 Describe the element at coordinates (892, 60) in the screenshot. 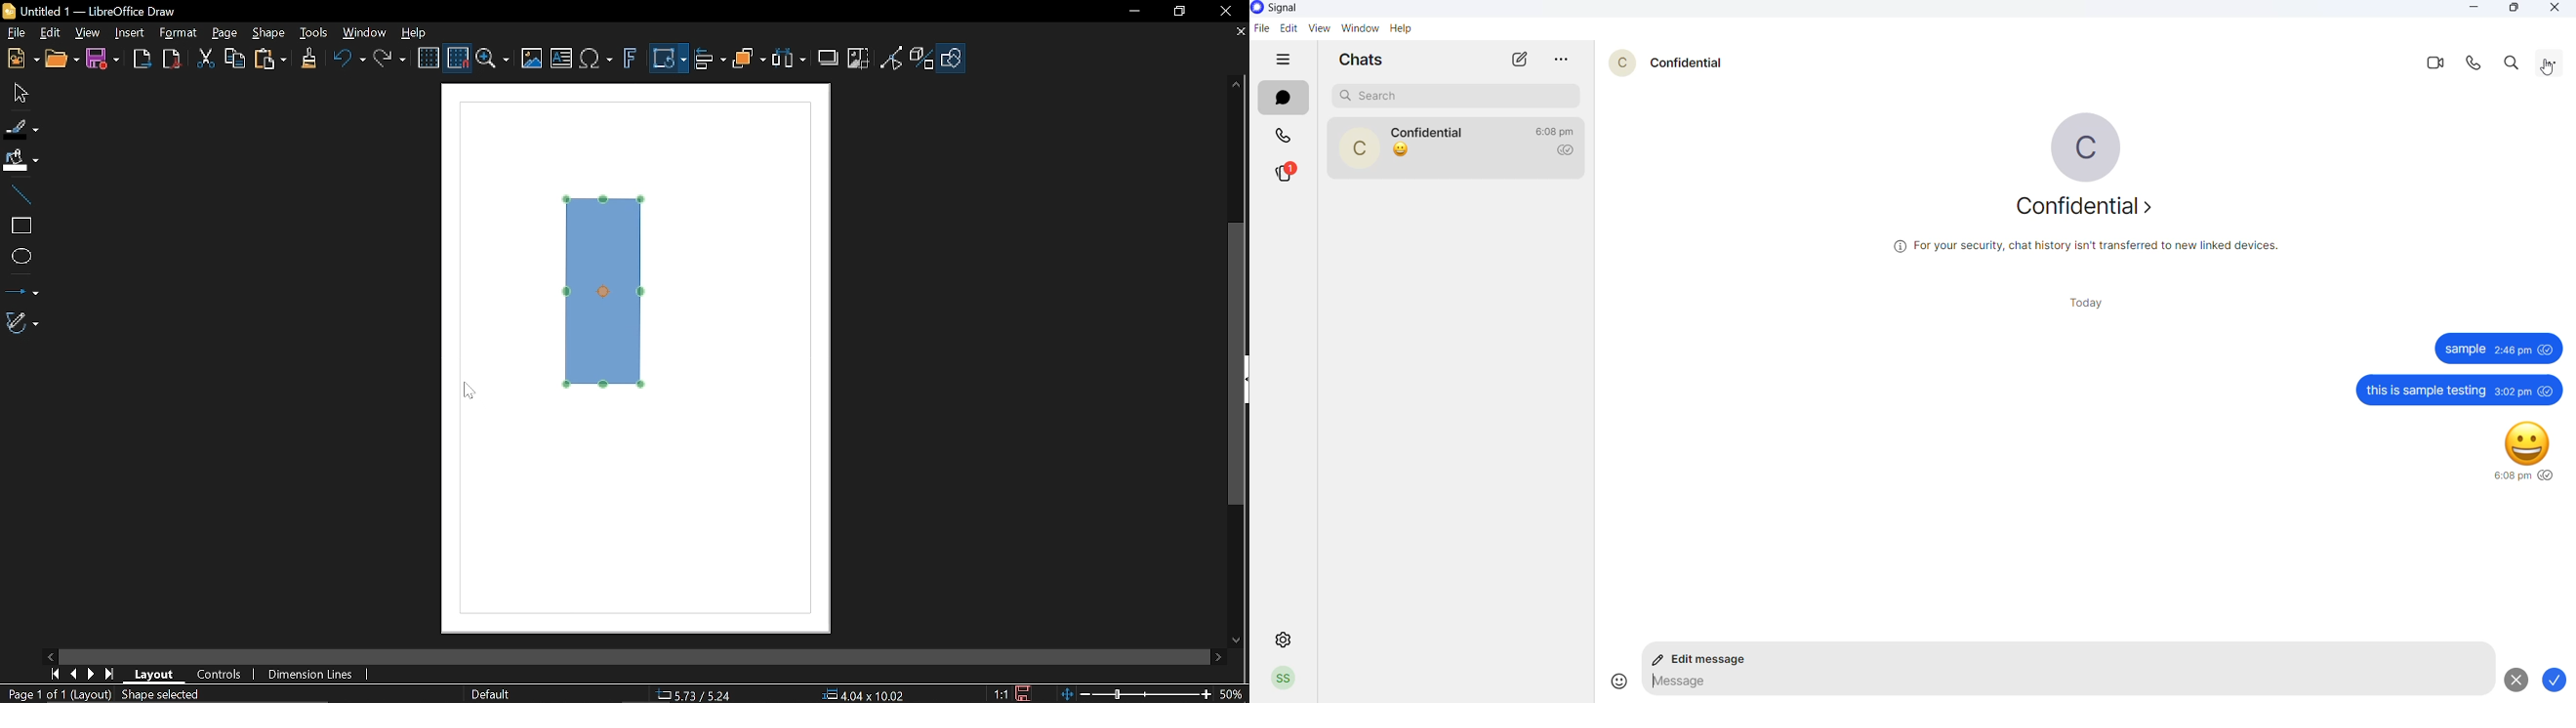

I see `Toggle ` at that location.